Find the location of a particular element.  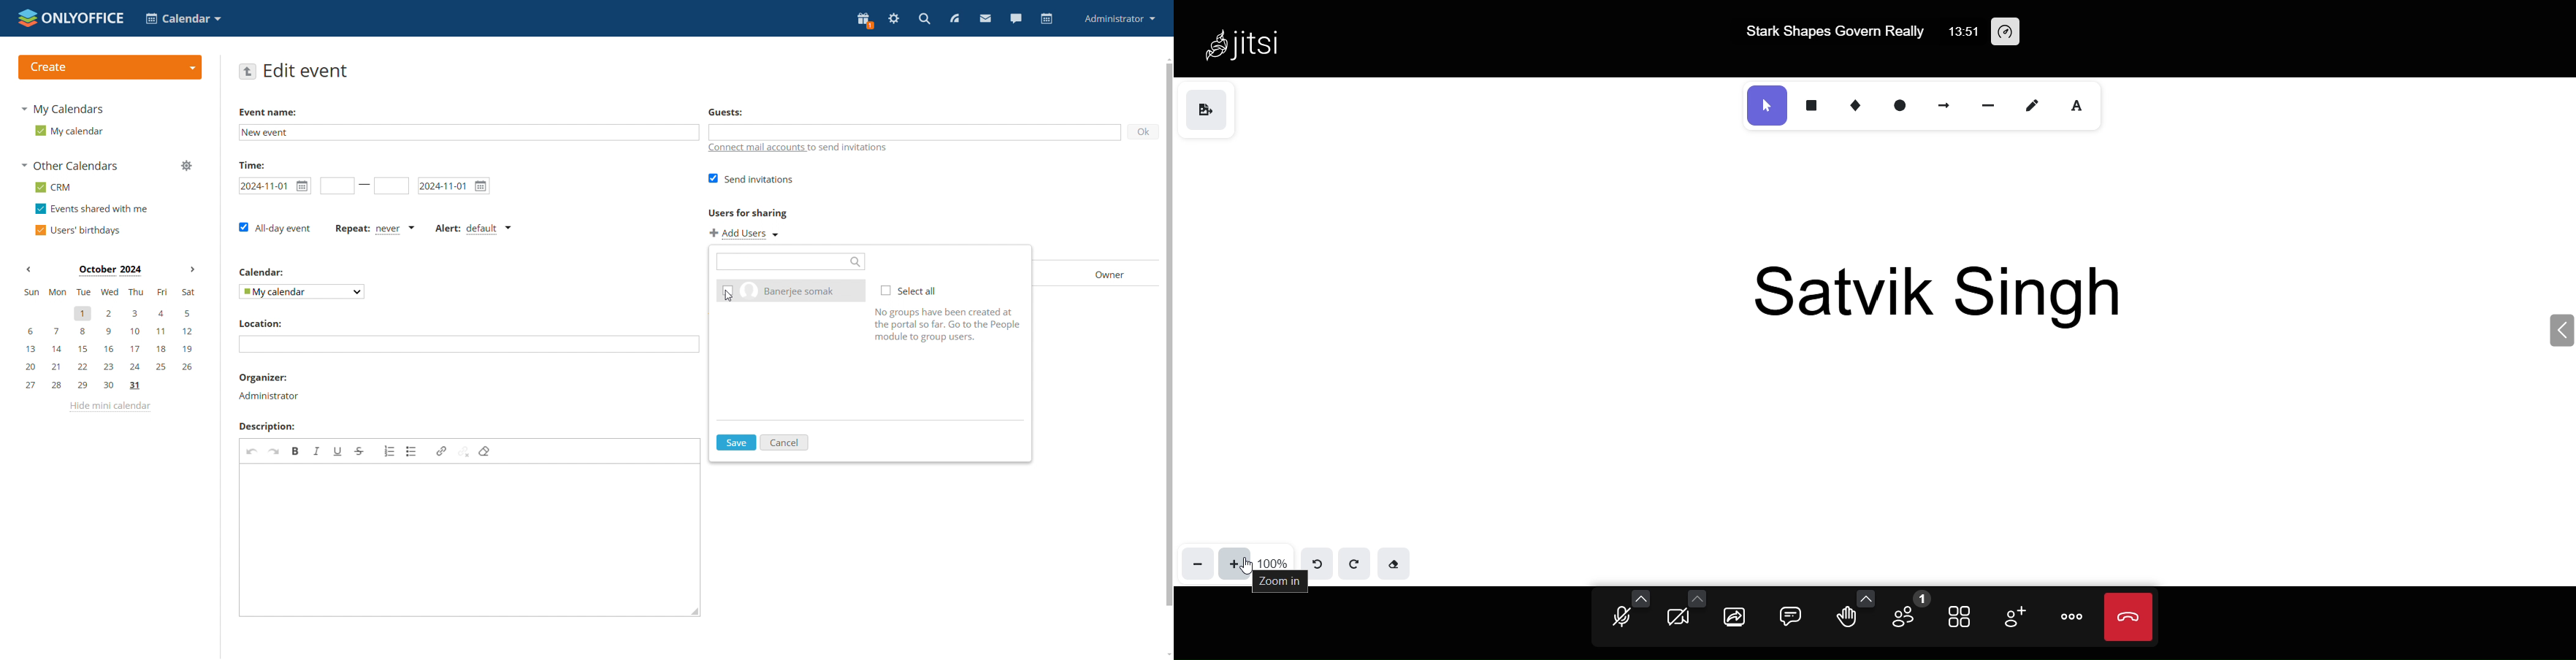

more emoji is located at coordinates (1865, 597).